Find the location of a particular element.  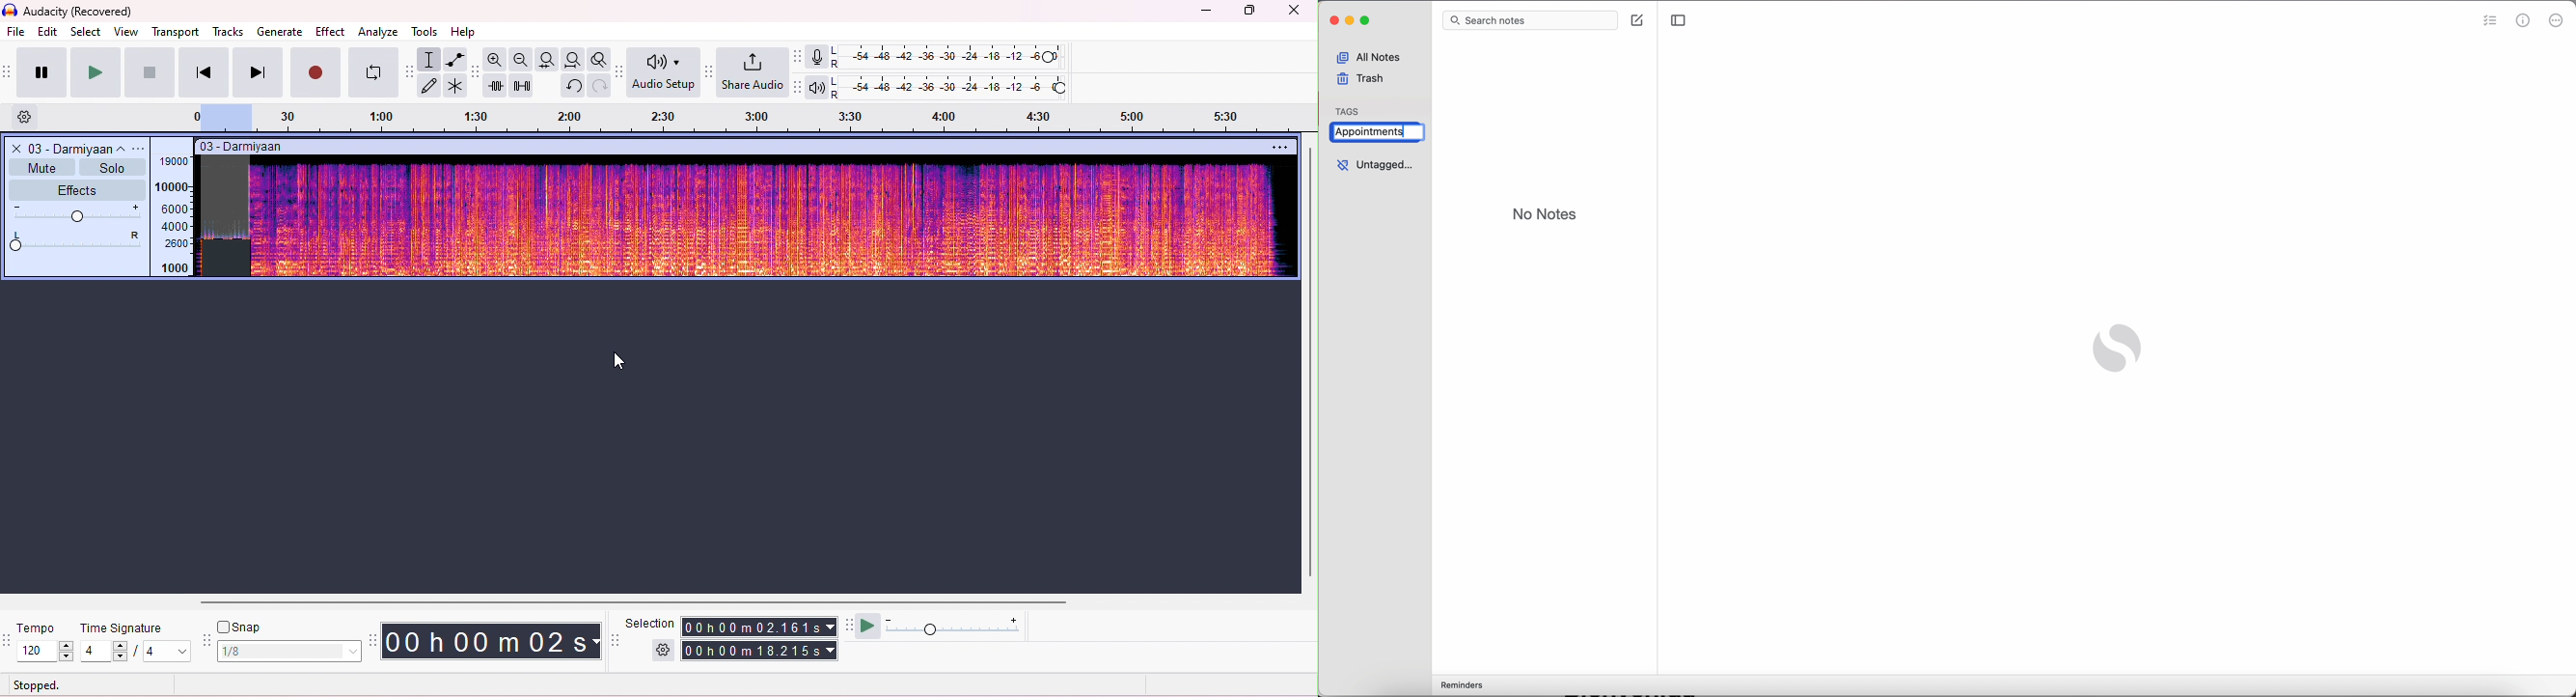

maximize is located at coordinates (1248, 13).